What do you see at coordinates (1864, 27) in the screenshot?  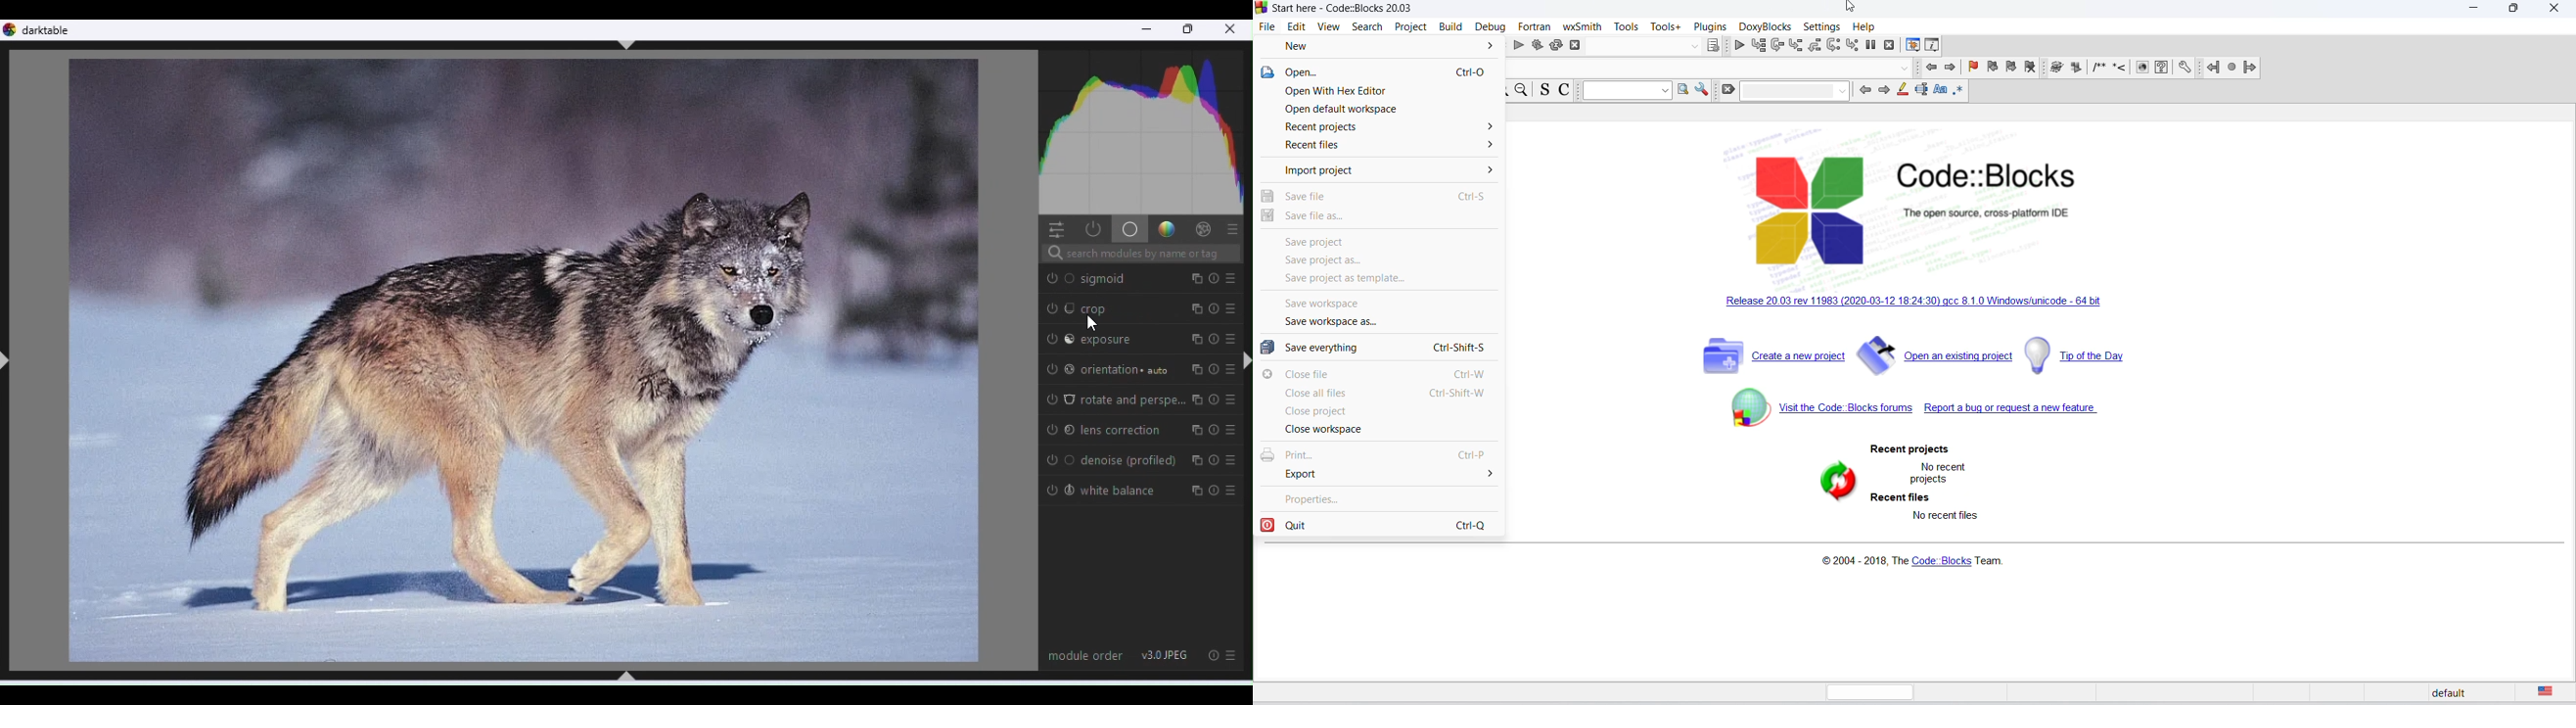 I see `help` at bounding box center [1864, 27].